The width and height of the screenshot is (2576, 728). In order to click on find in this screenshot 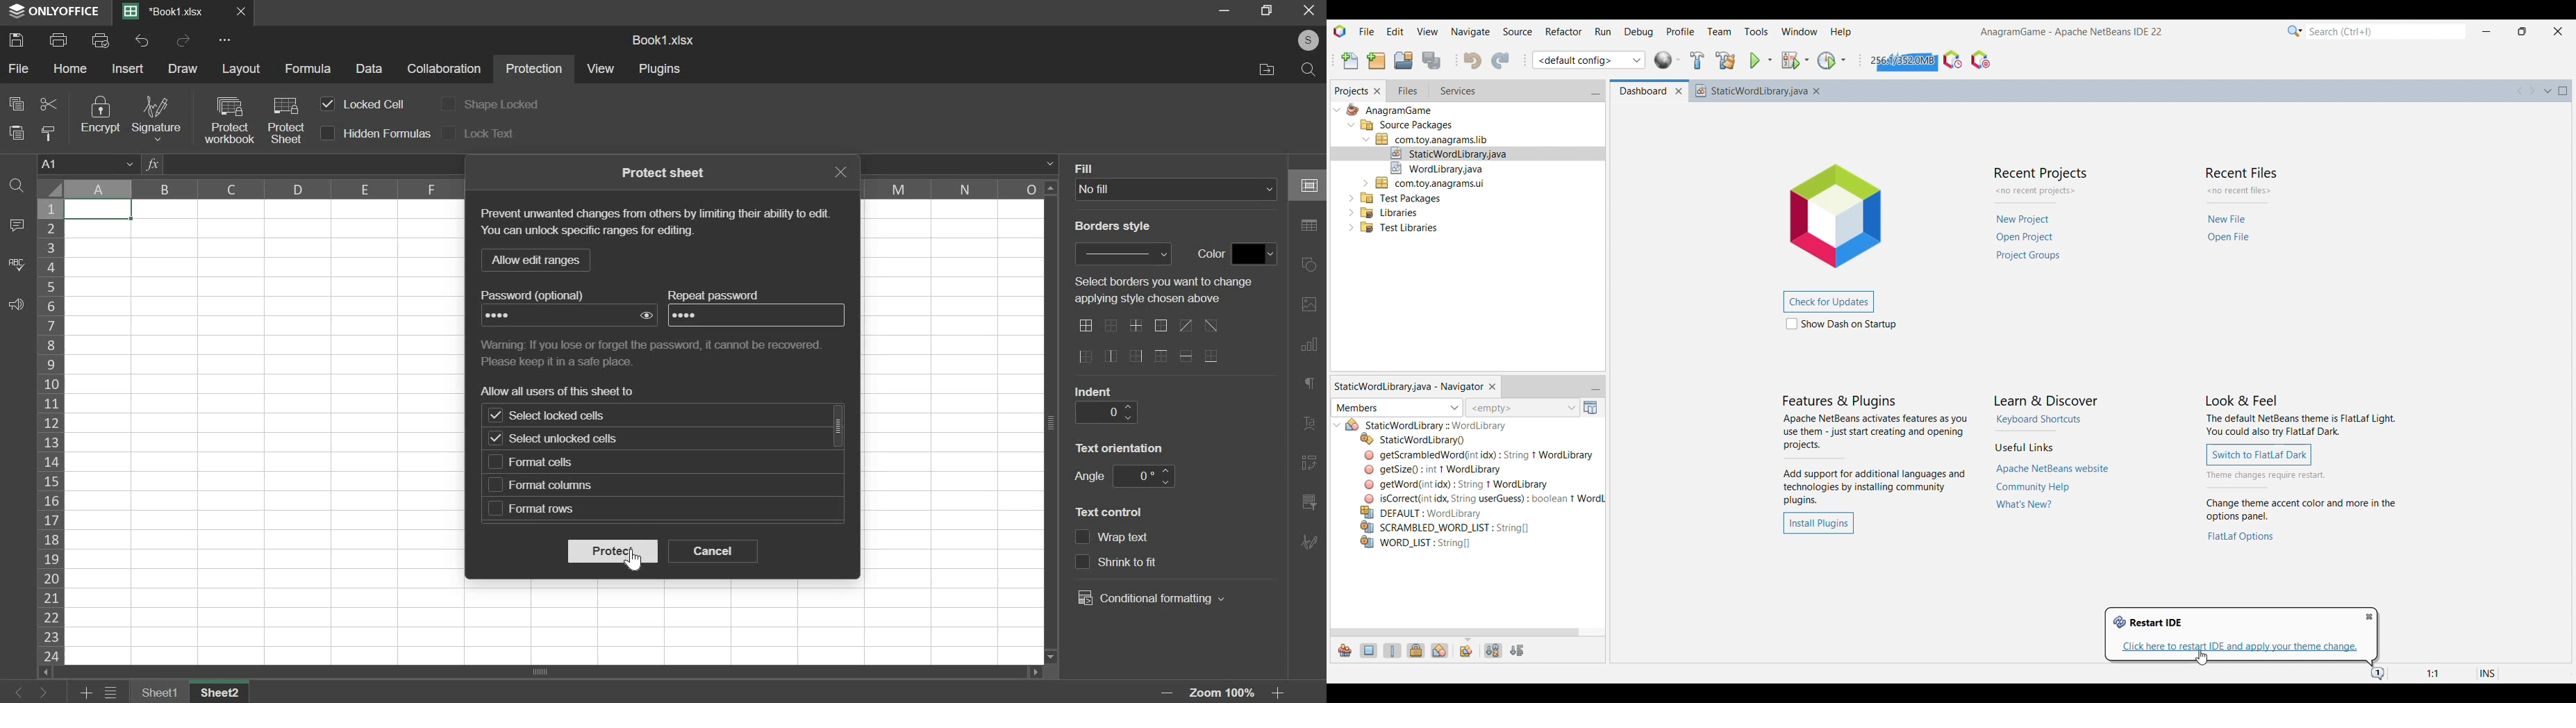, I will do `click(17, 185)`.